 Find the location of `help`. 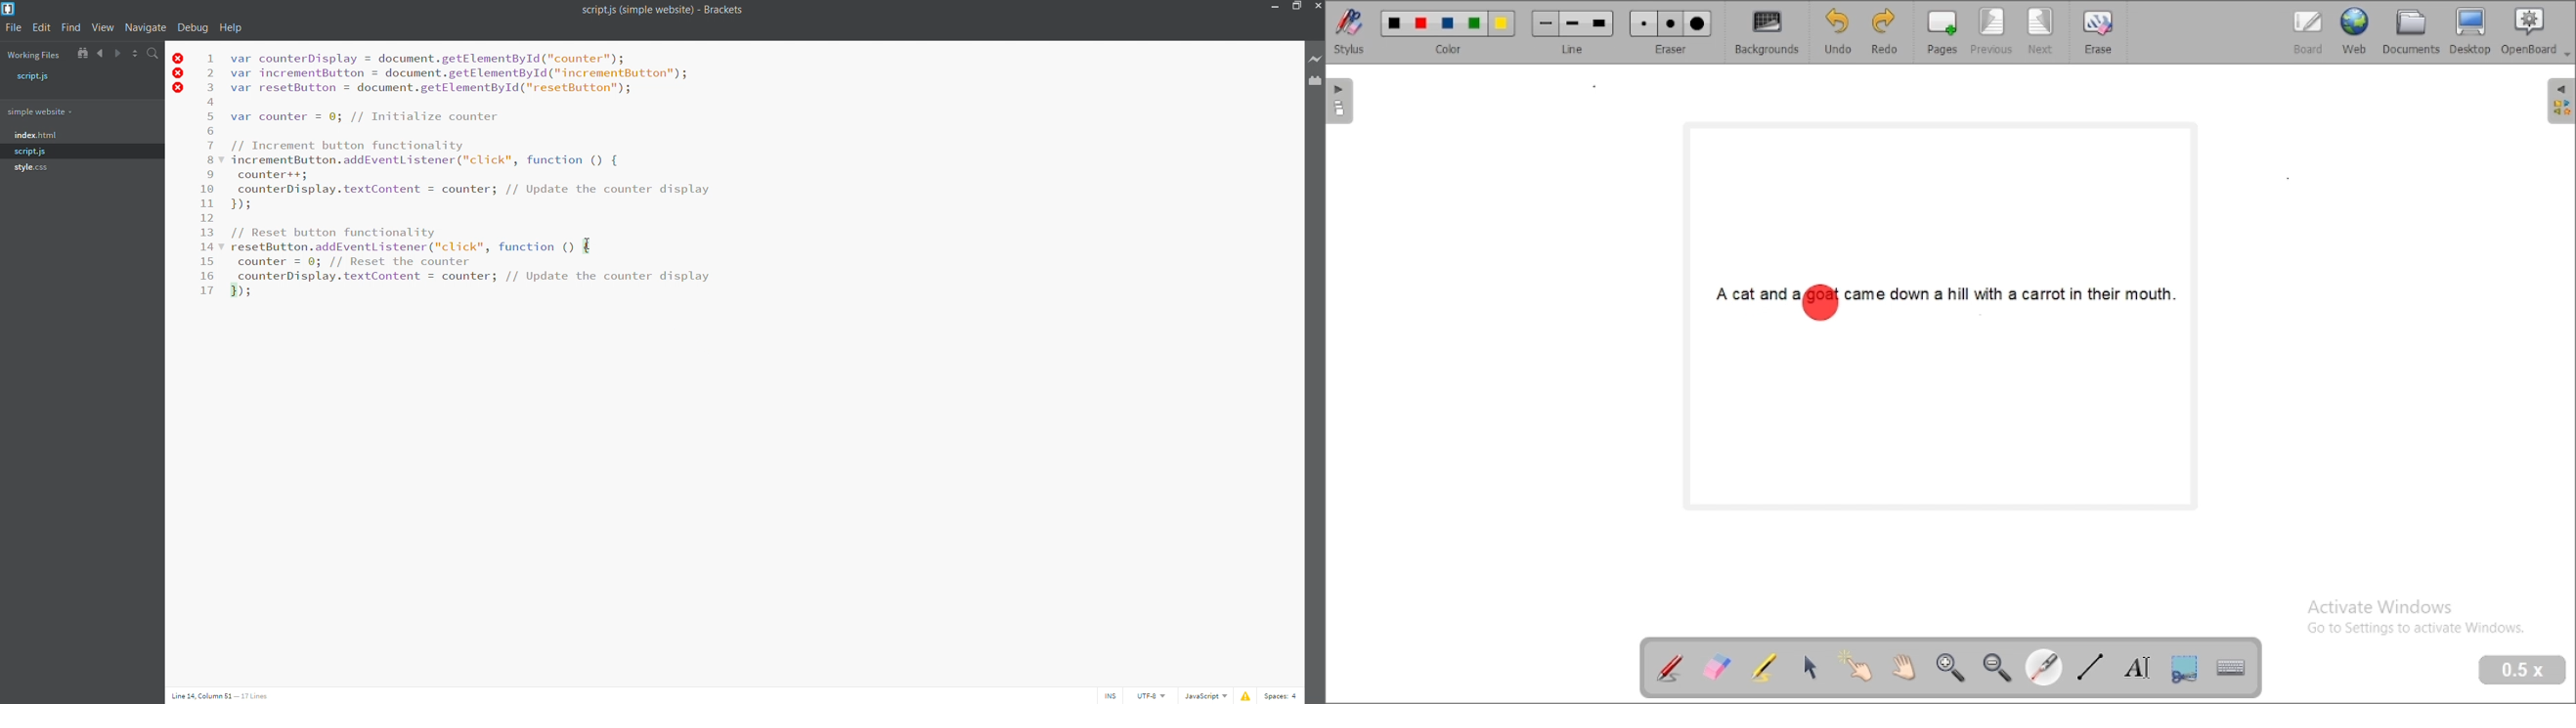

help is located at coordinates (233, 28).